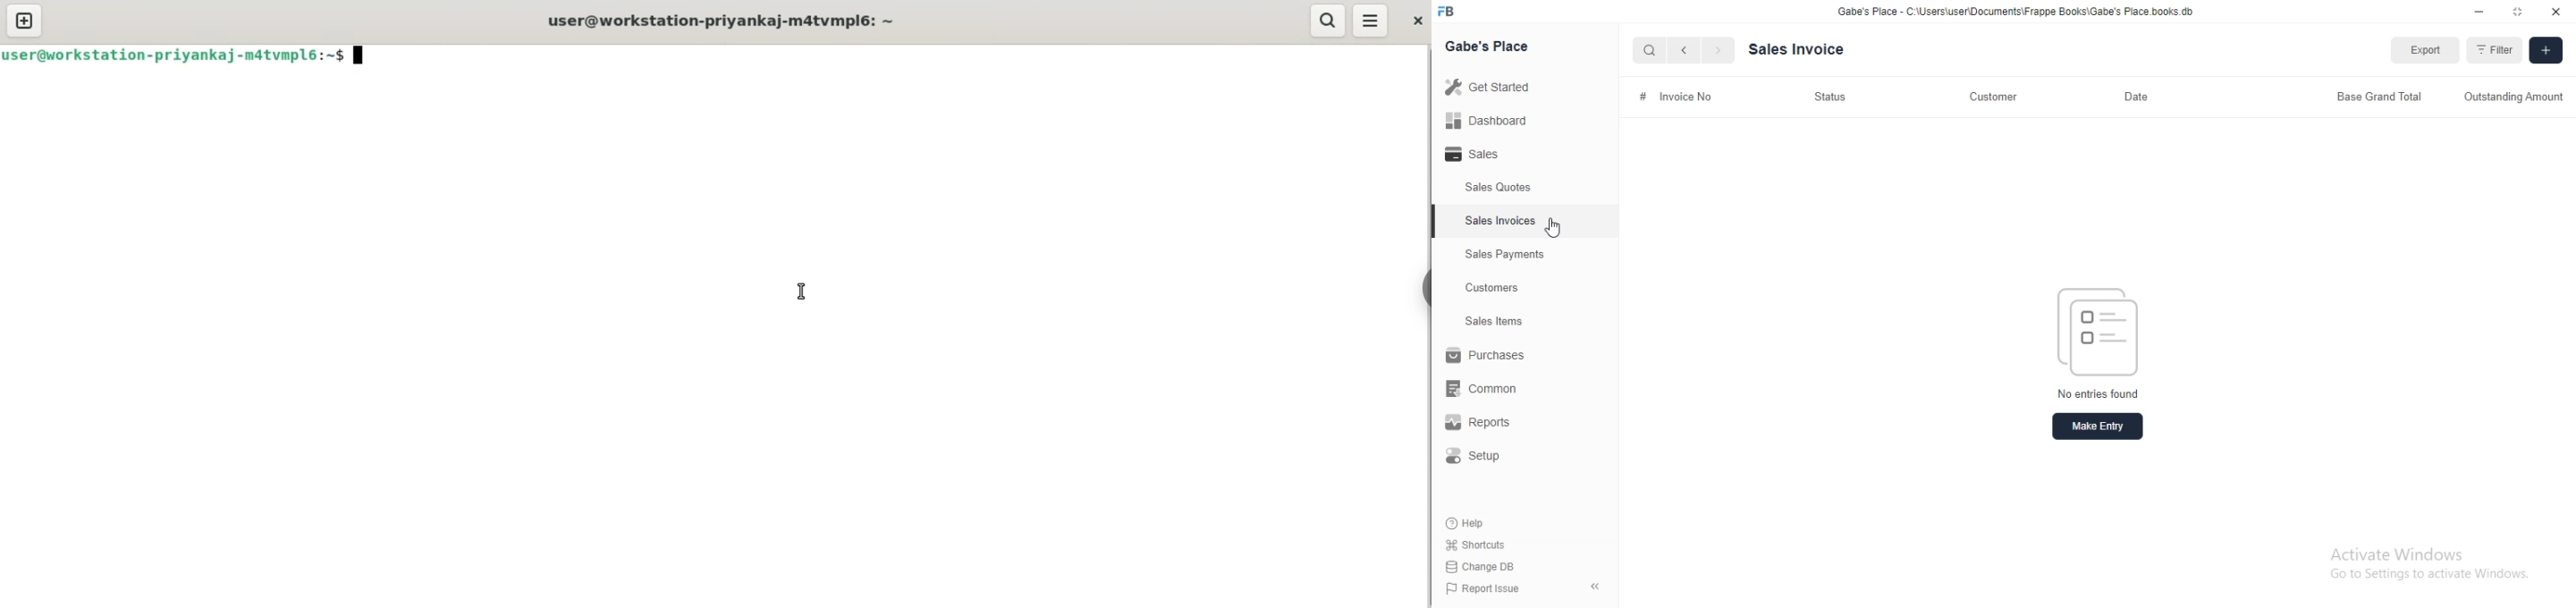 The width and height of the screenshot is (2576, 616). I want to click on Sales Quotes, so click(1498, 190).